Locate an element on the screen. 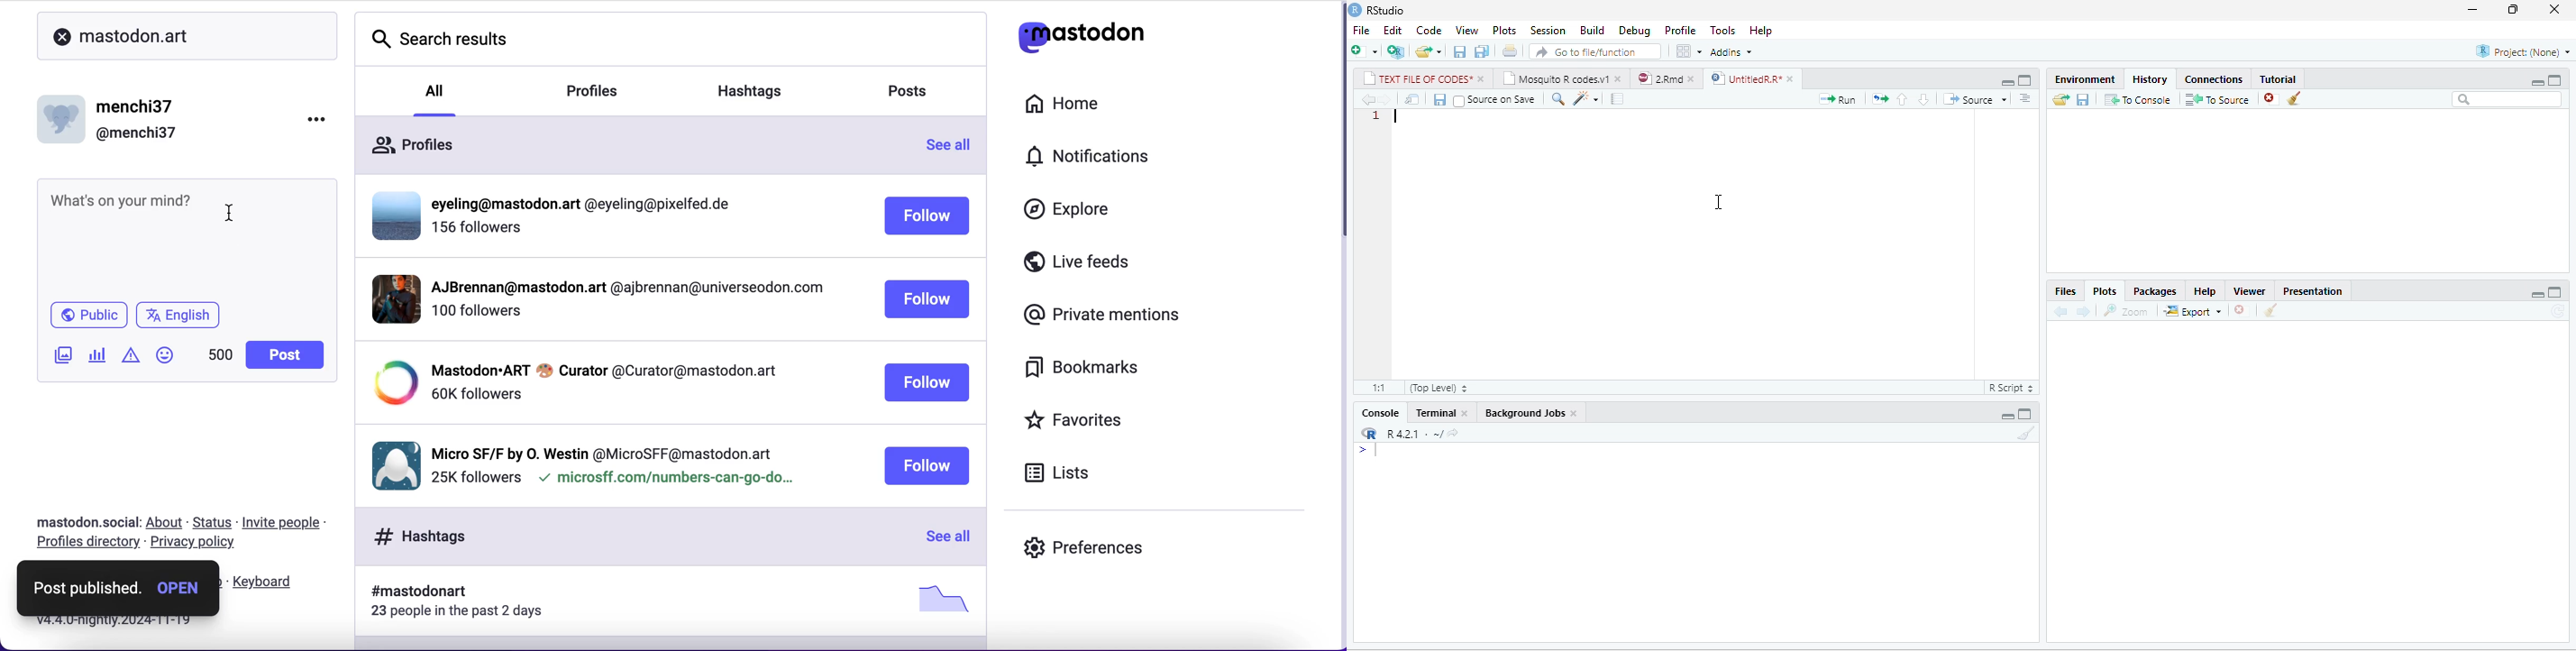 This screenshot has height=672, width=2576. Addins is located at coordinates (1732, 51).